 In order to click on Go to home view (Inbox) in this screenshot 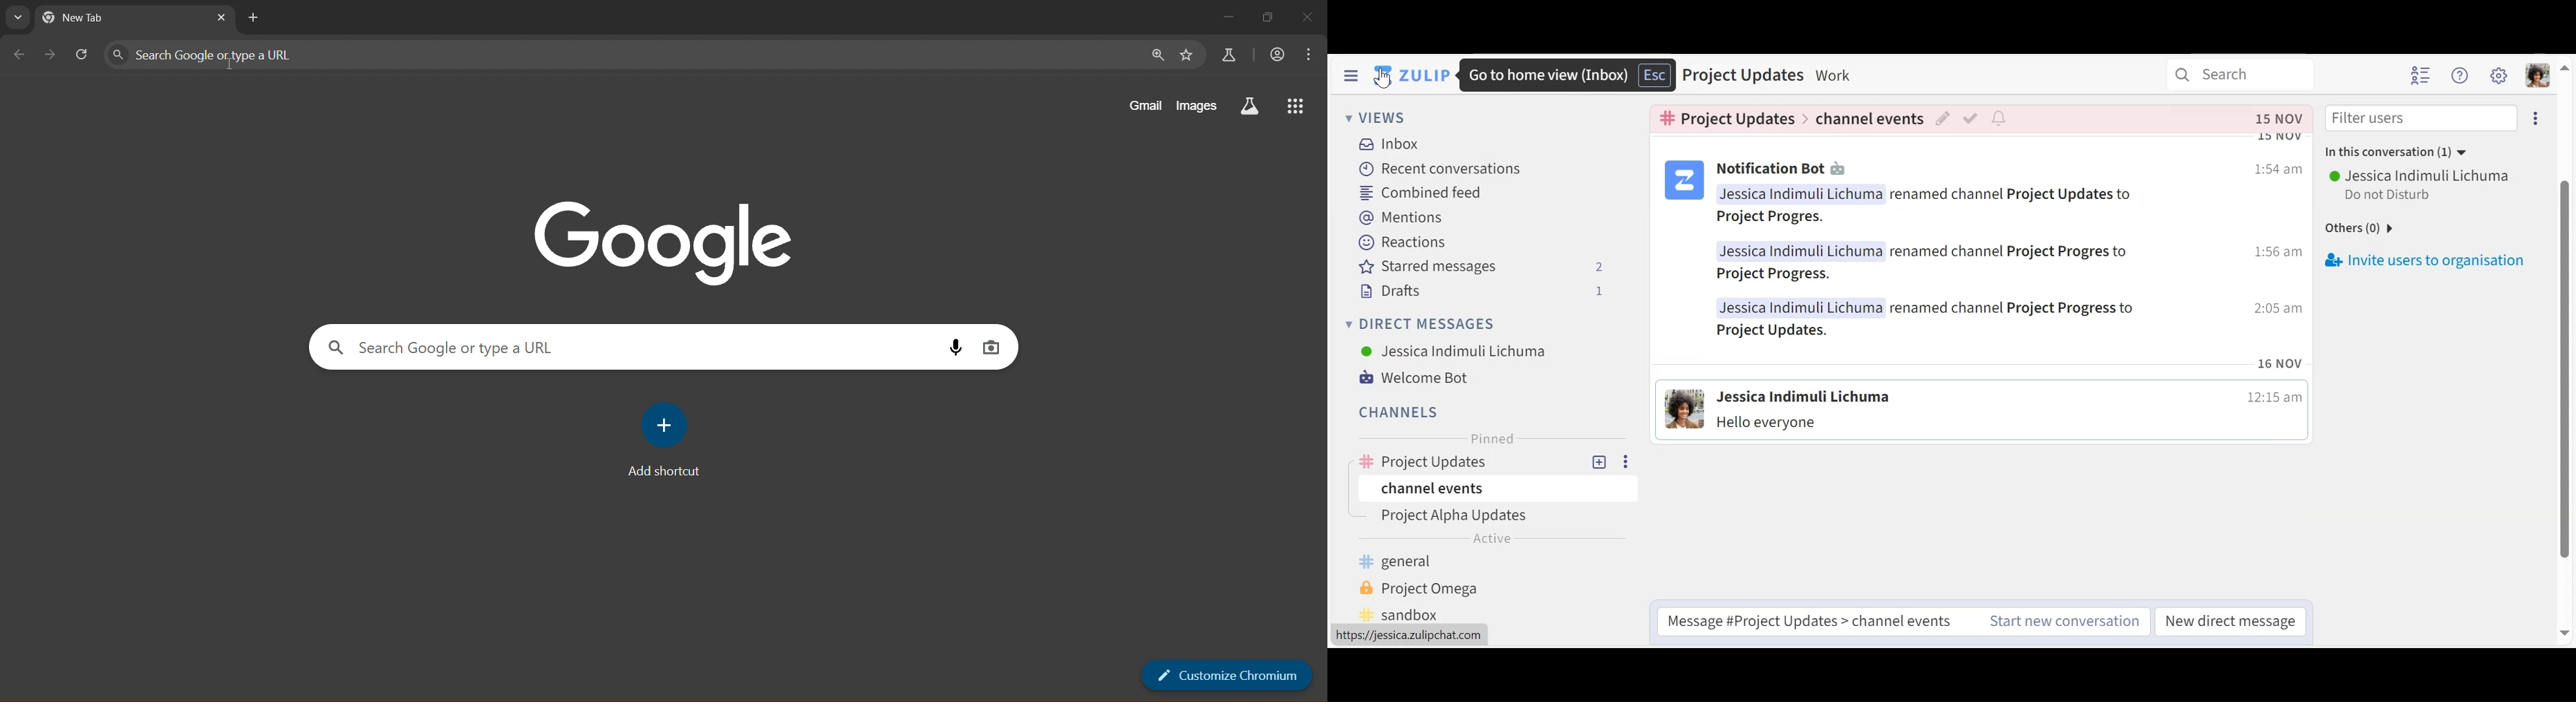, I will do `click(1570, 75)`.